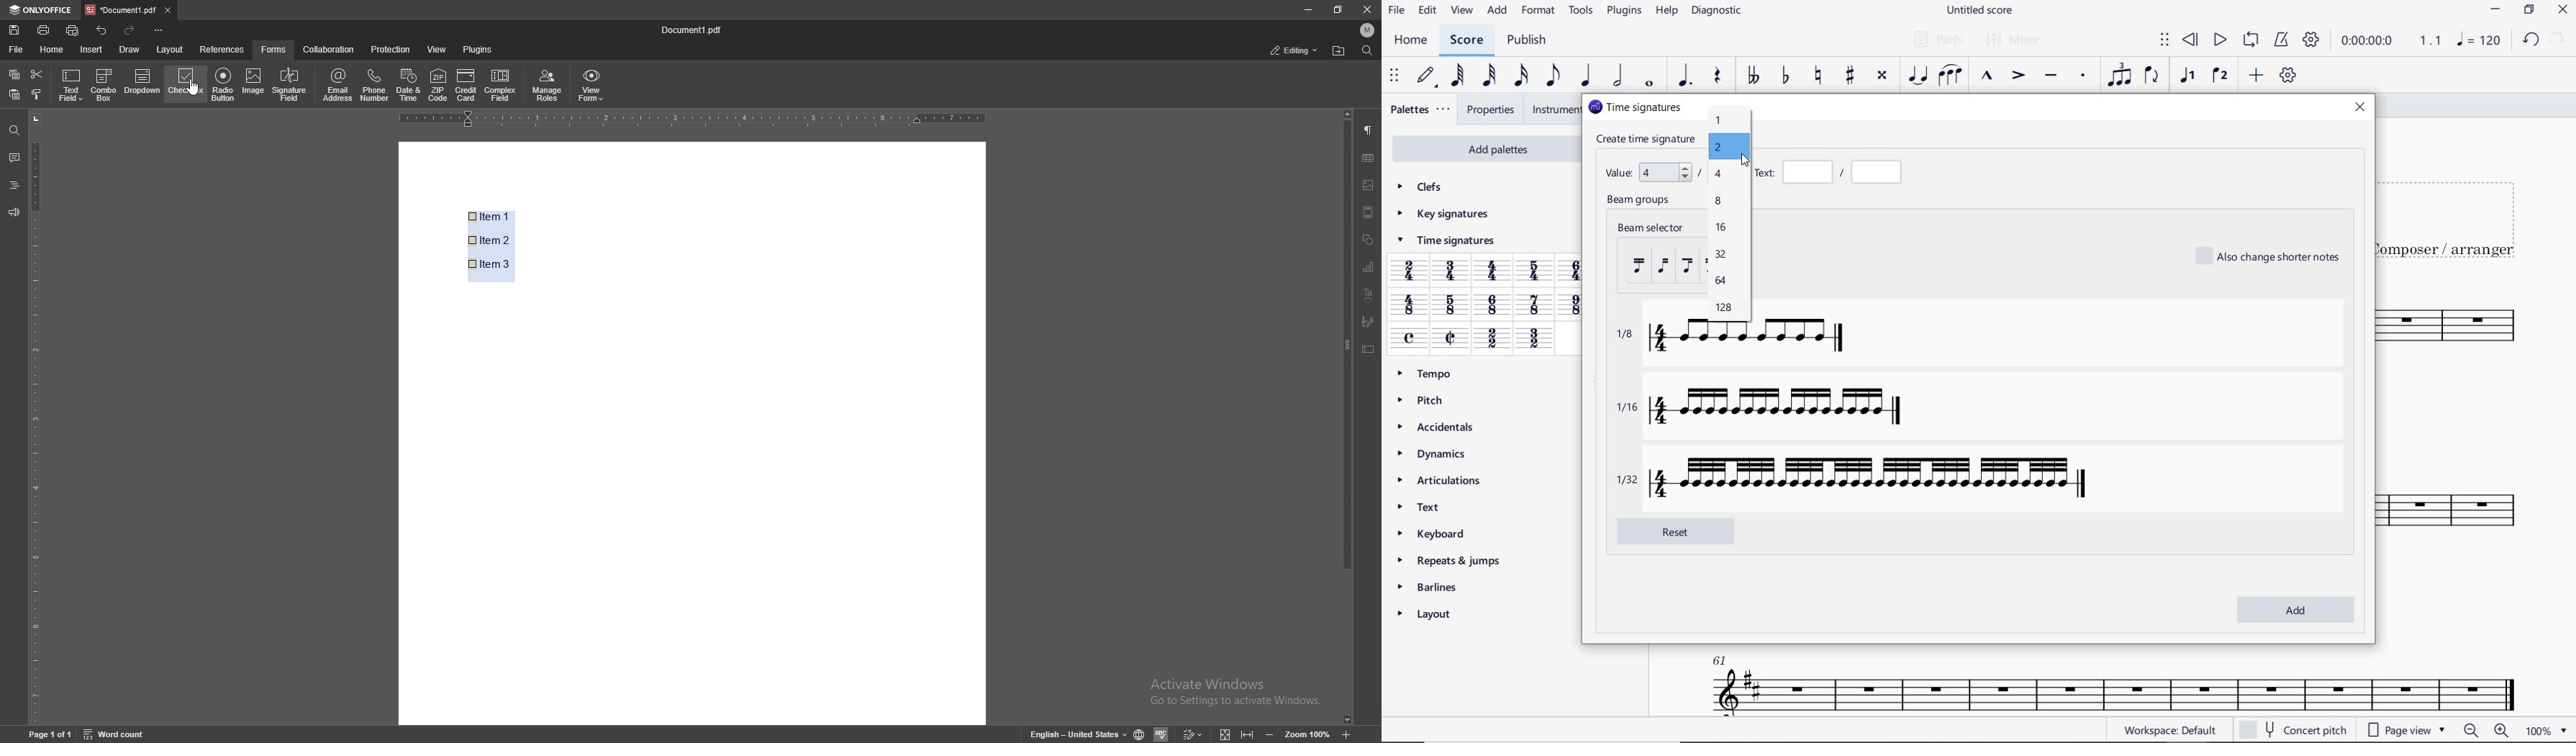 This screenshot has height=756, width=2576. Describe the element at coordinates (2084, 77) in the screenshot. I see `STACCATO` at that location.